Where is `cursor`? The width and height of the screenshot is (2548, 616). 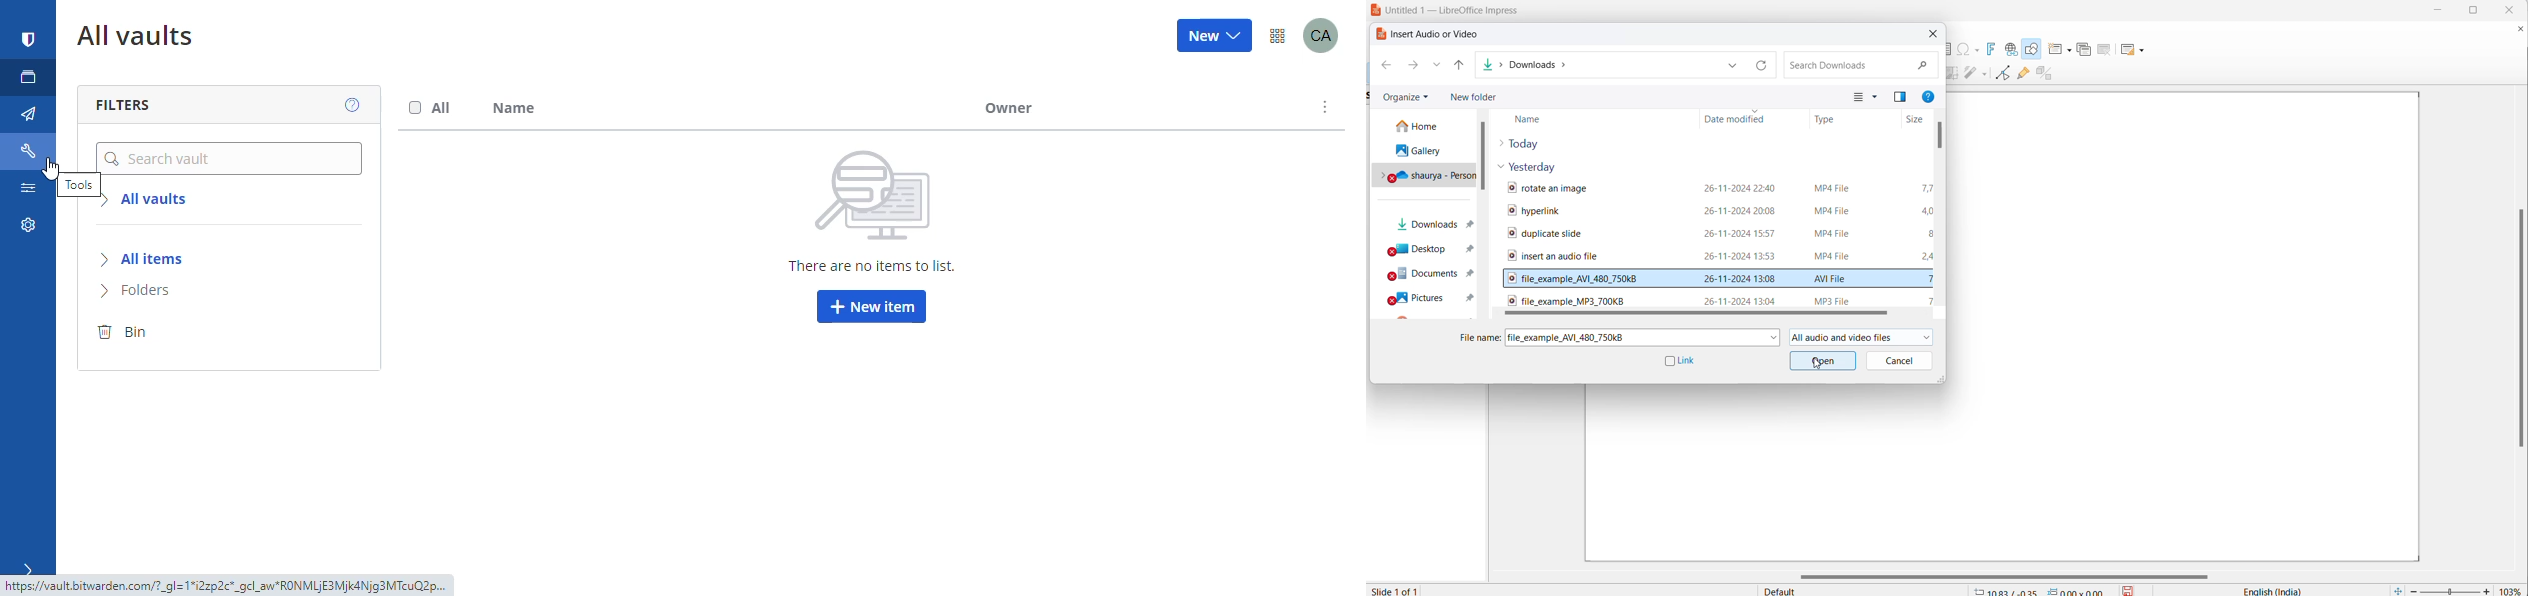 cursor is located at coordinates (53, 169).